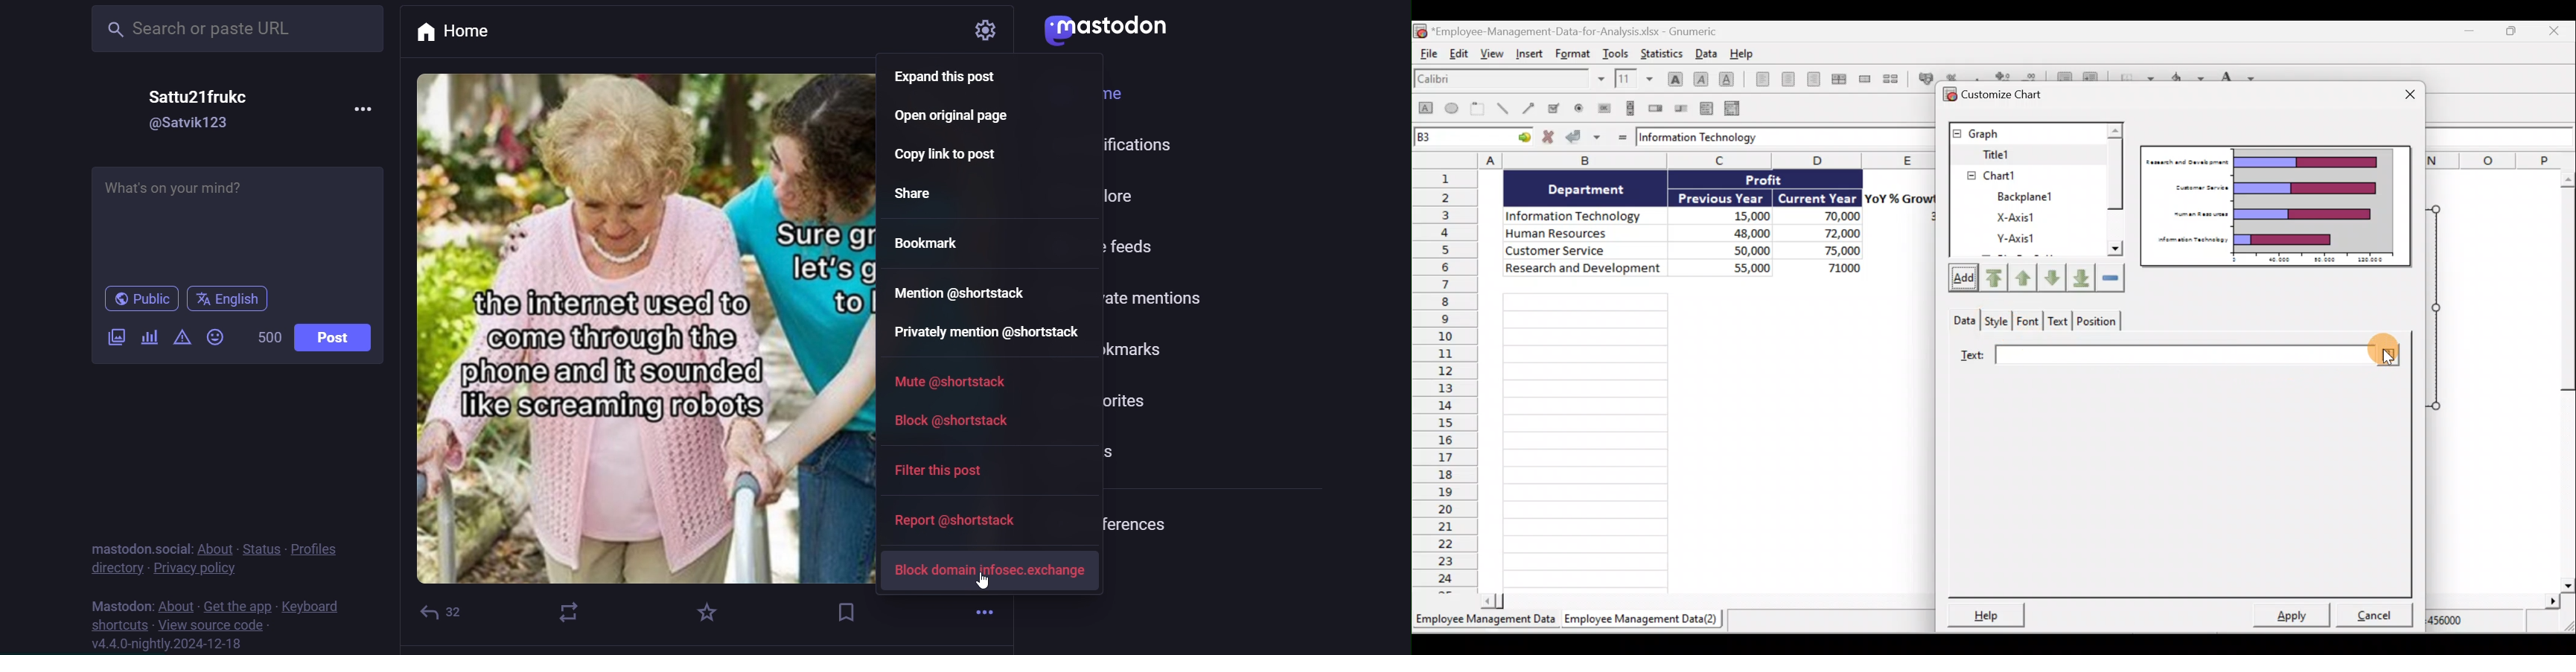 The height and width of the screenshot is (672, 2576). Describe the element at coordinates (1785, 79) in the screenshot. I see `Centre horizontally` at that location.